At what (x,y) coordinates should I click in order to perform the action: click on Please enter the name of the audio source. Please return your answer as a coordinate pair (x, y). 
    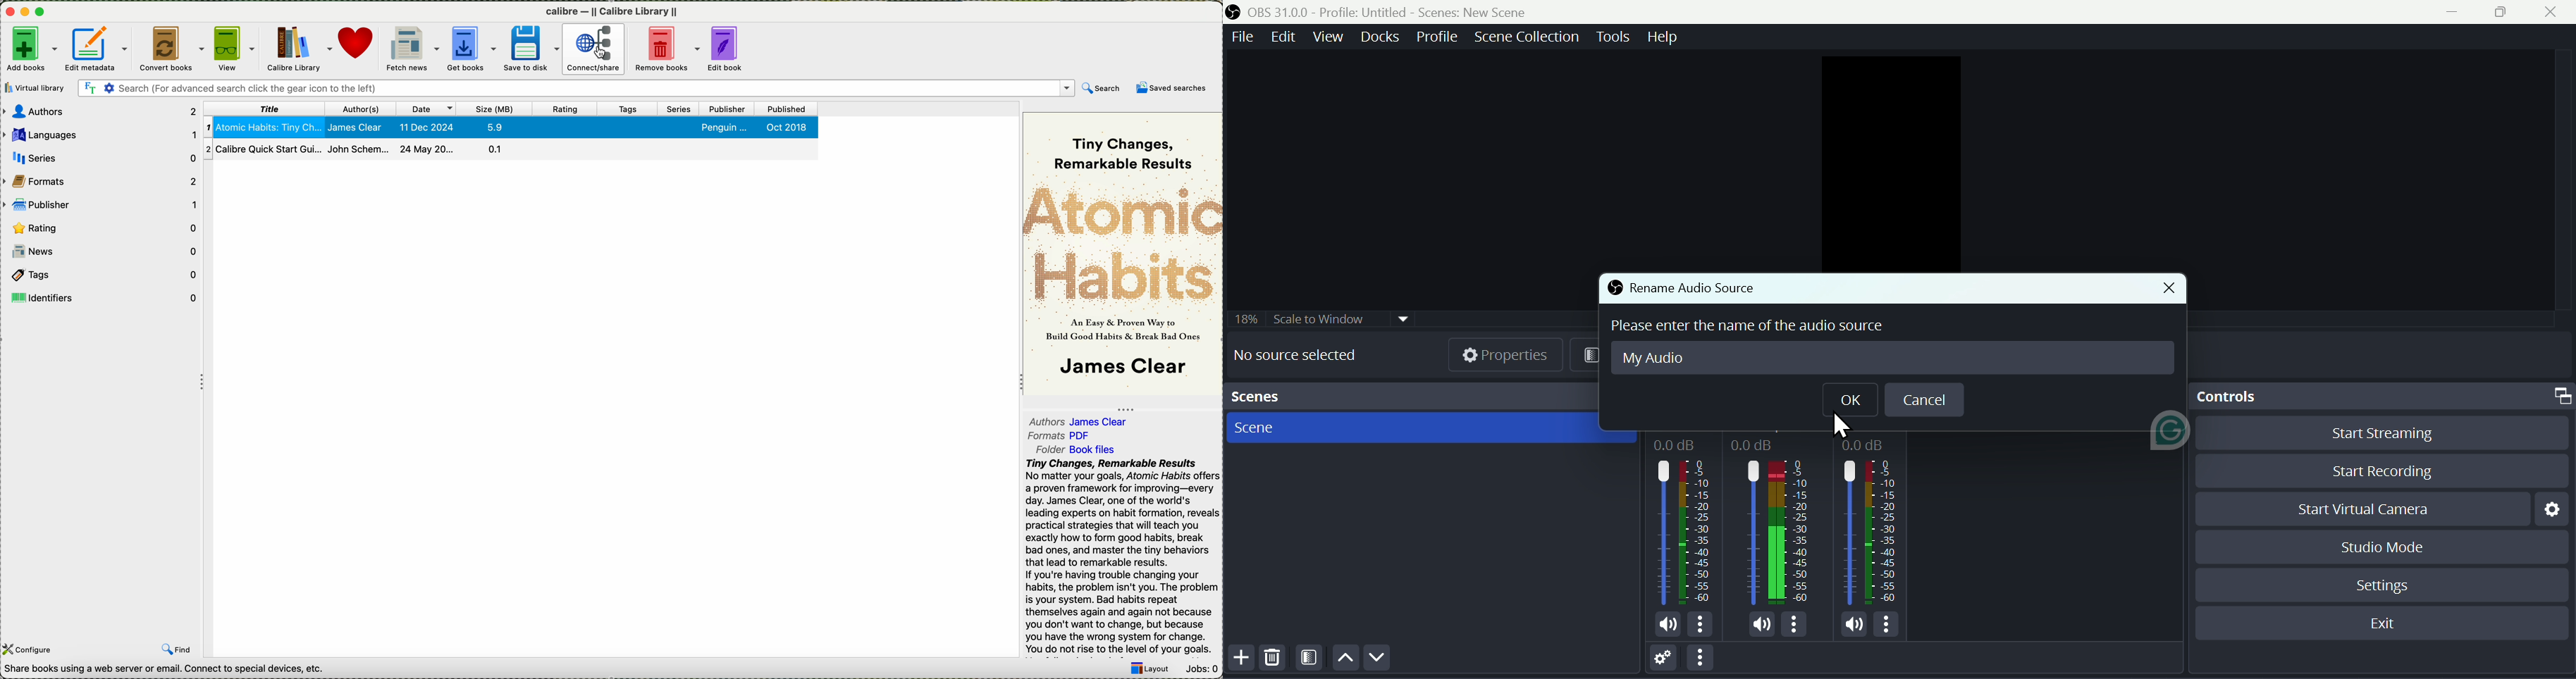
    Looking at the image, I should click on (1758, 328).